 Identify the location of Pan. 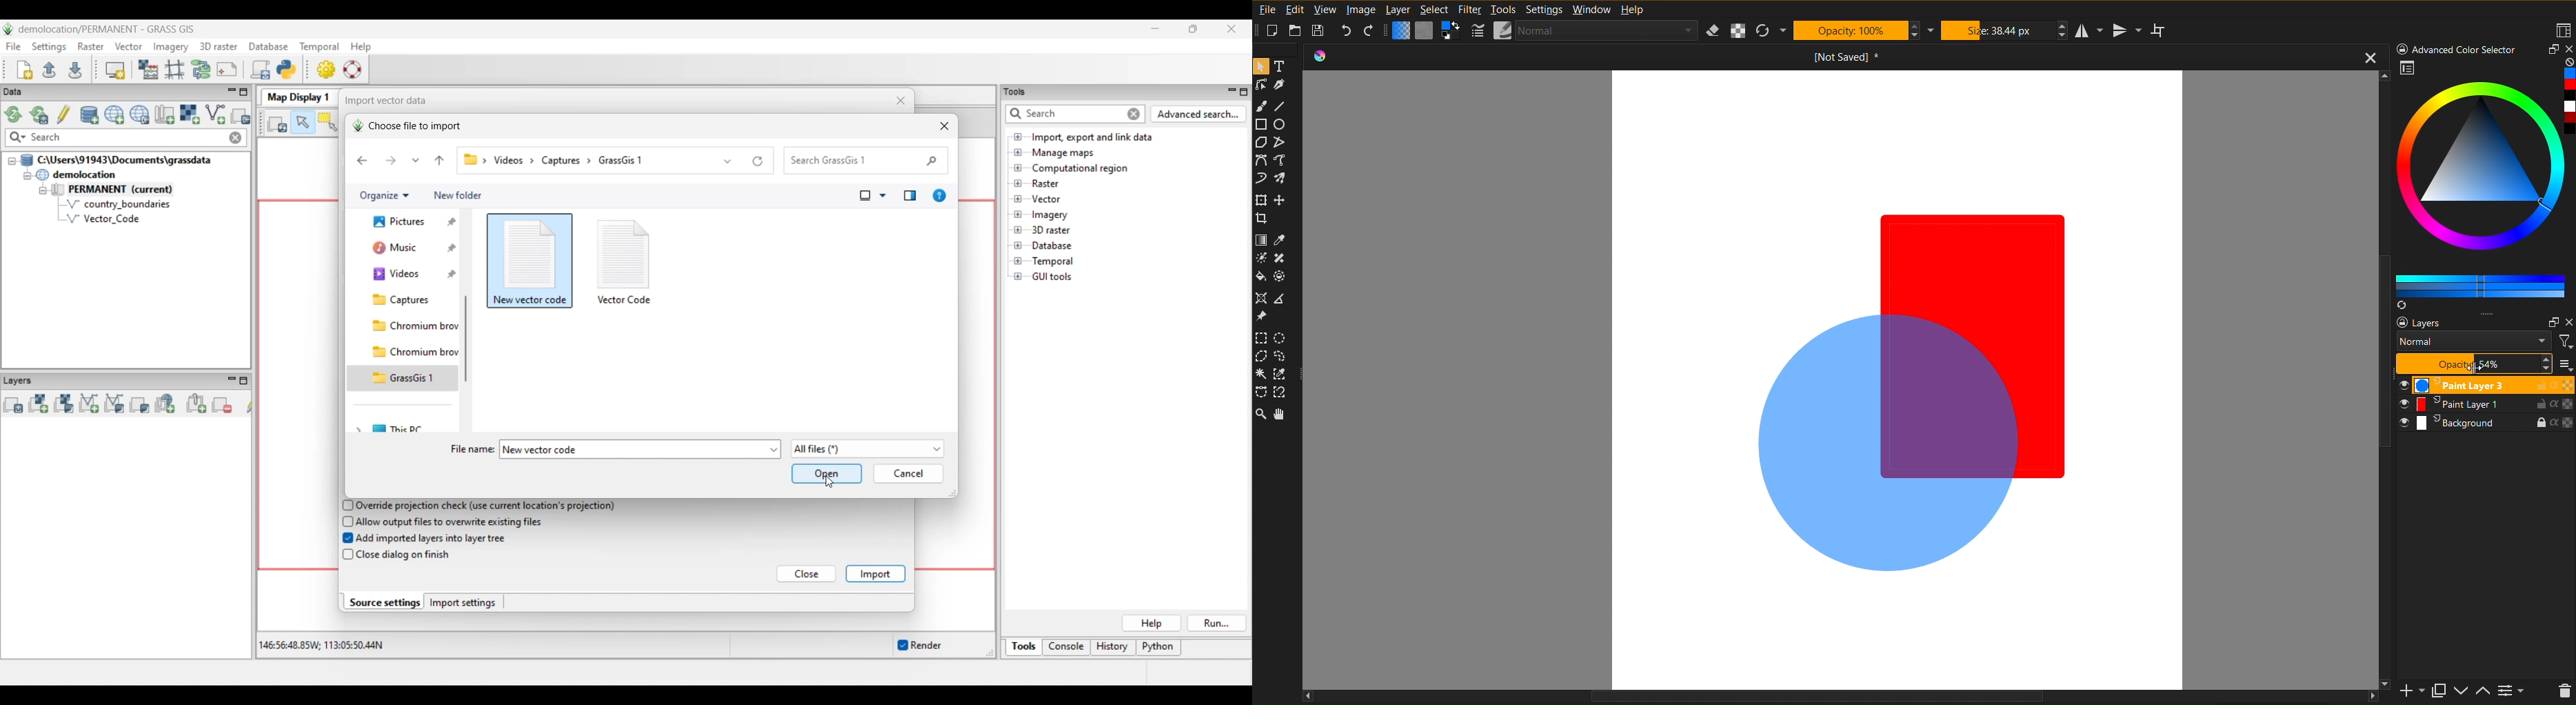
(1283, 419).